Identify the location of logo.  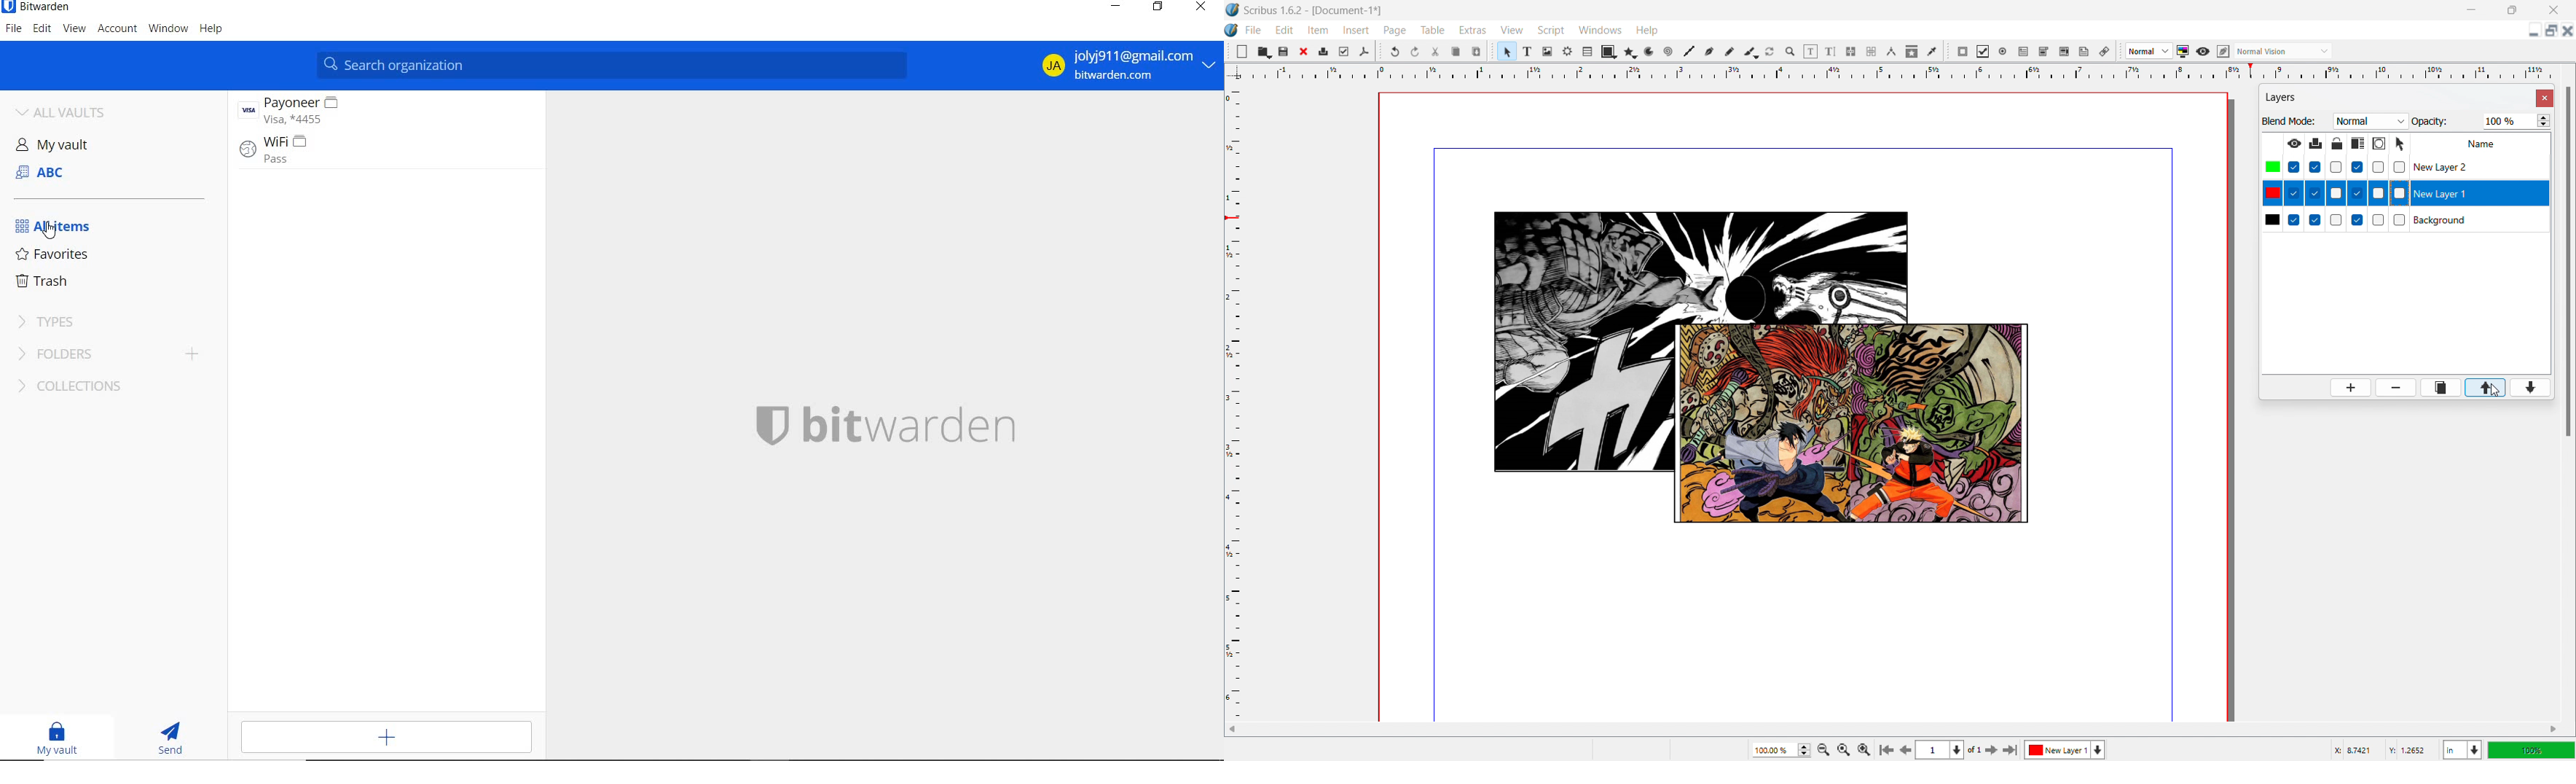
(1232, 29).